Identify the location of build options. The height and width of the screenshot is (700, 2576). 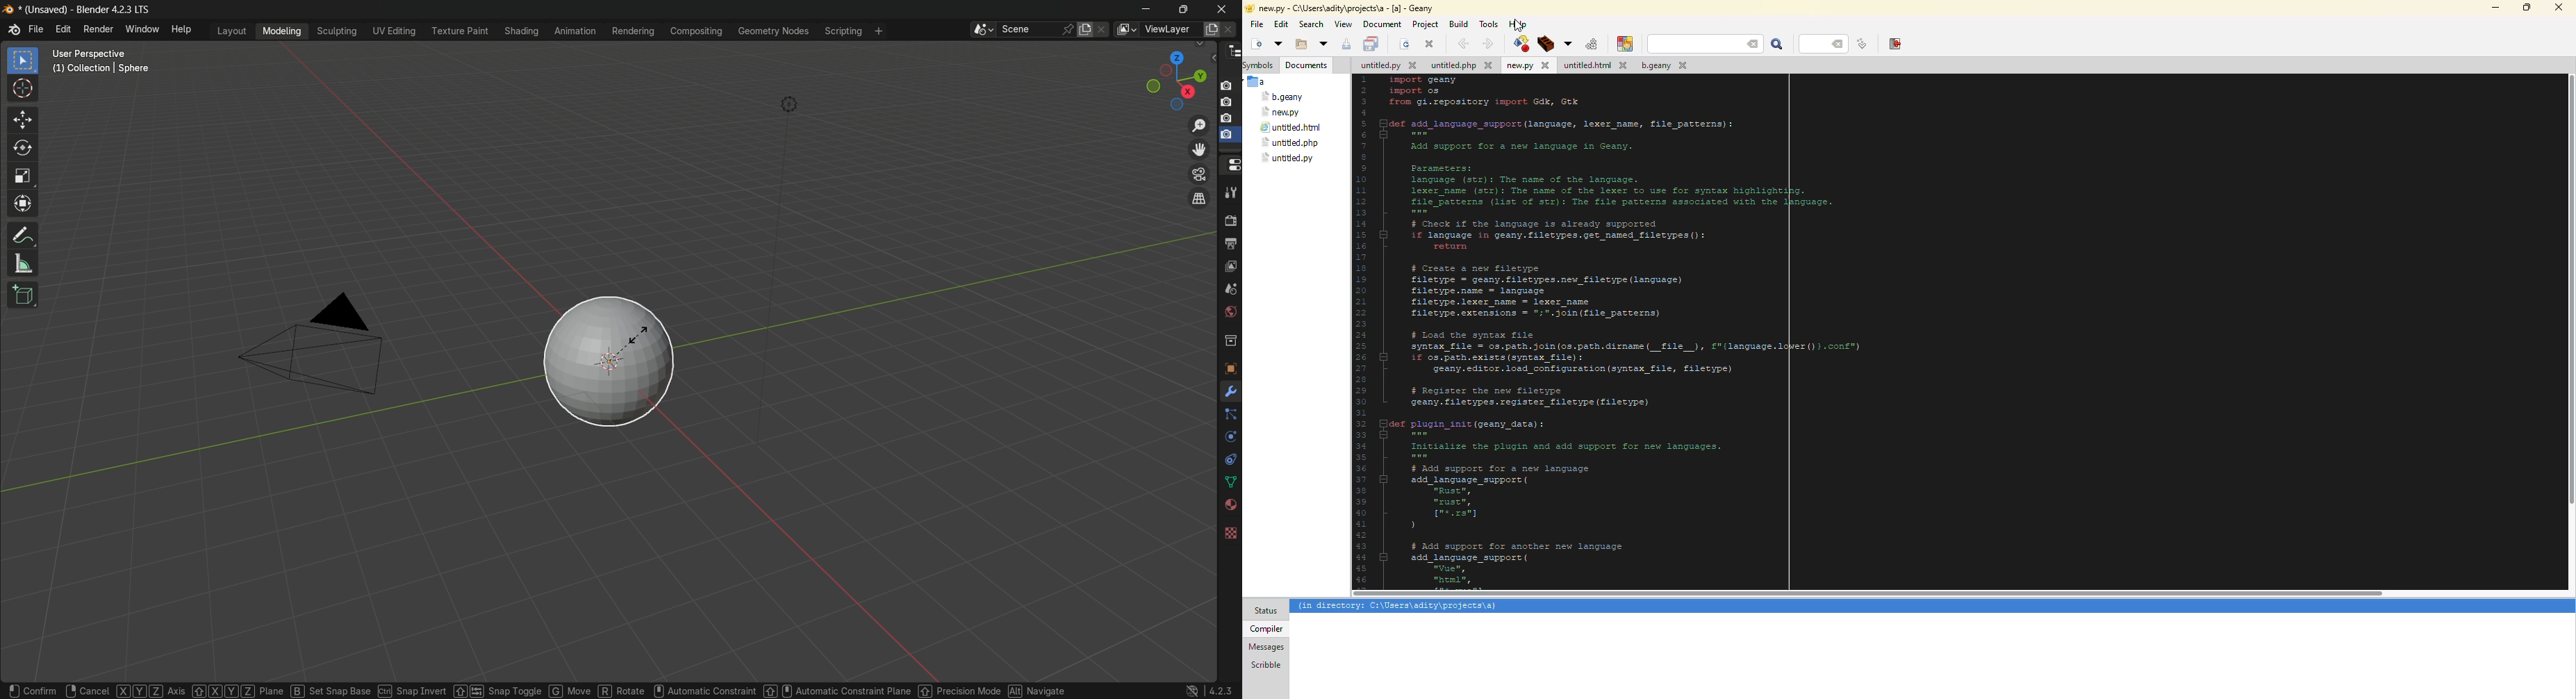
(1566, 44).